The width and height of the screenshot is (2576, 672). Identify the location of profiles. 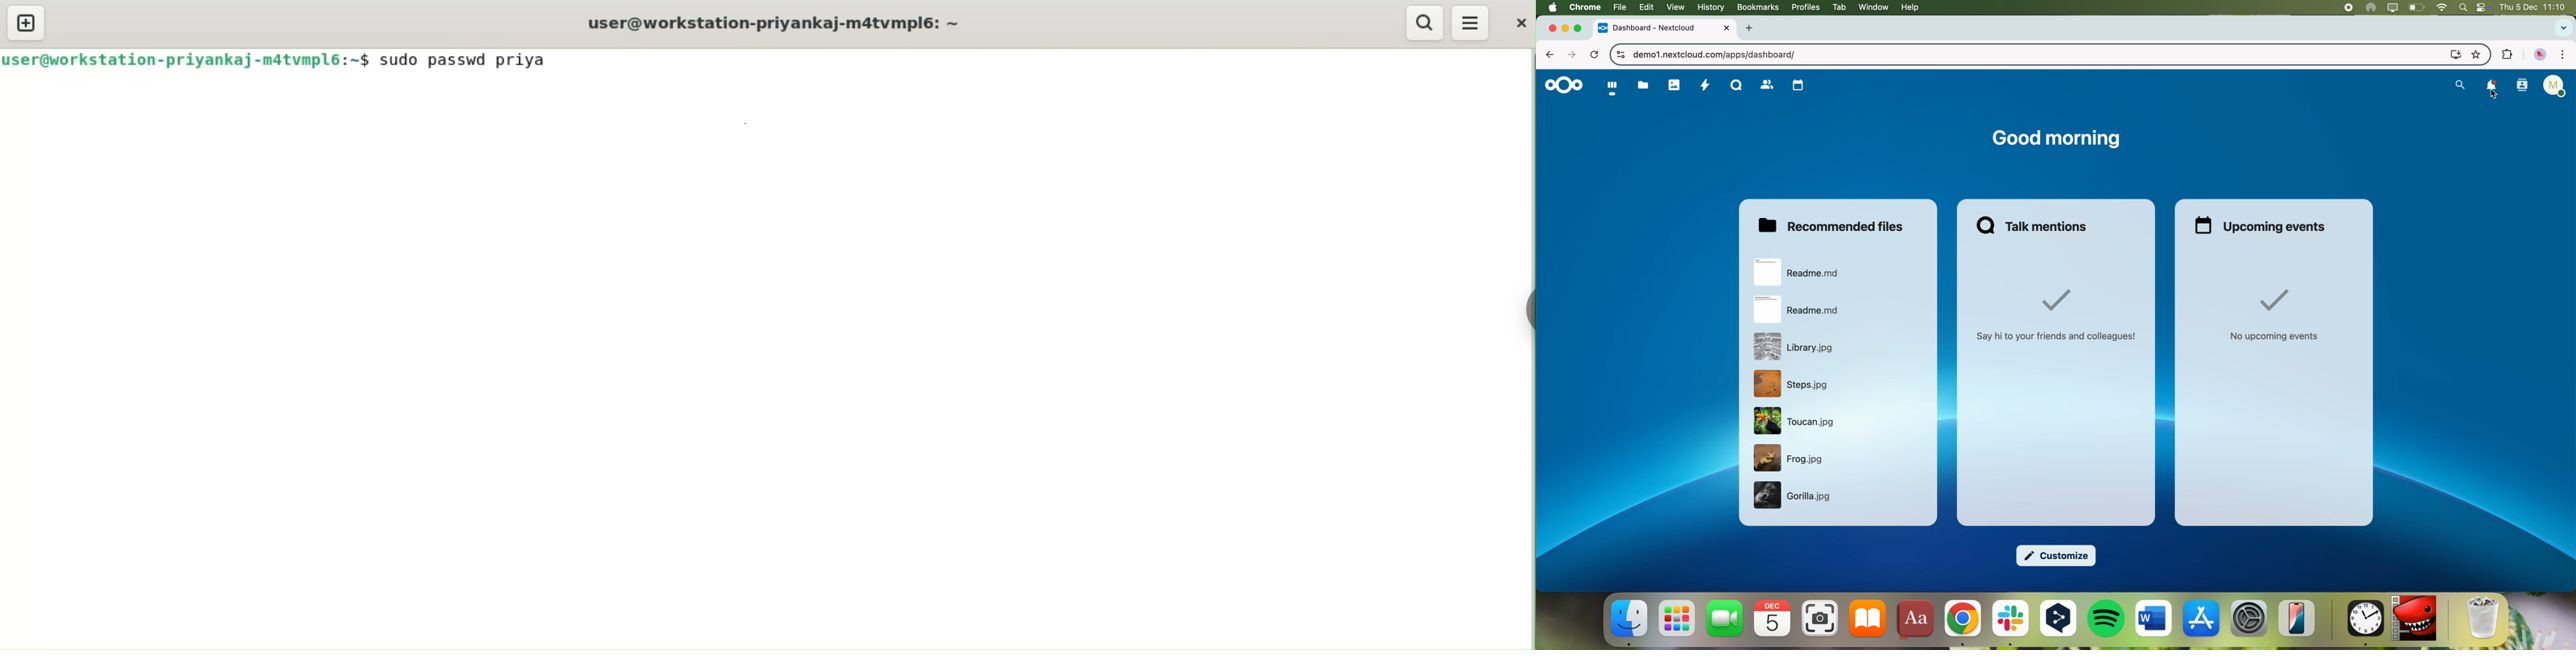
(1804, 7).